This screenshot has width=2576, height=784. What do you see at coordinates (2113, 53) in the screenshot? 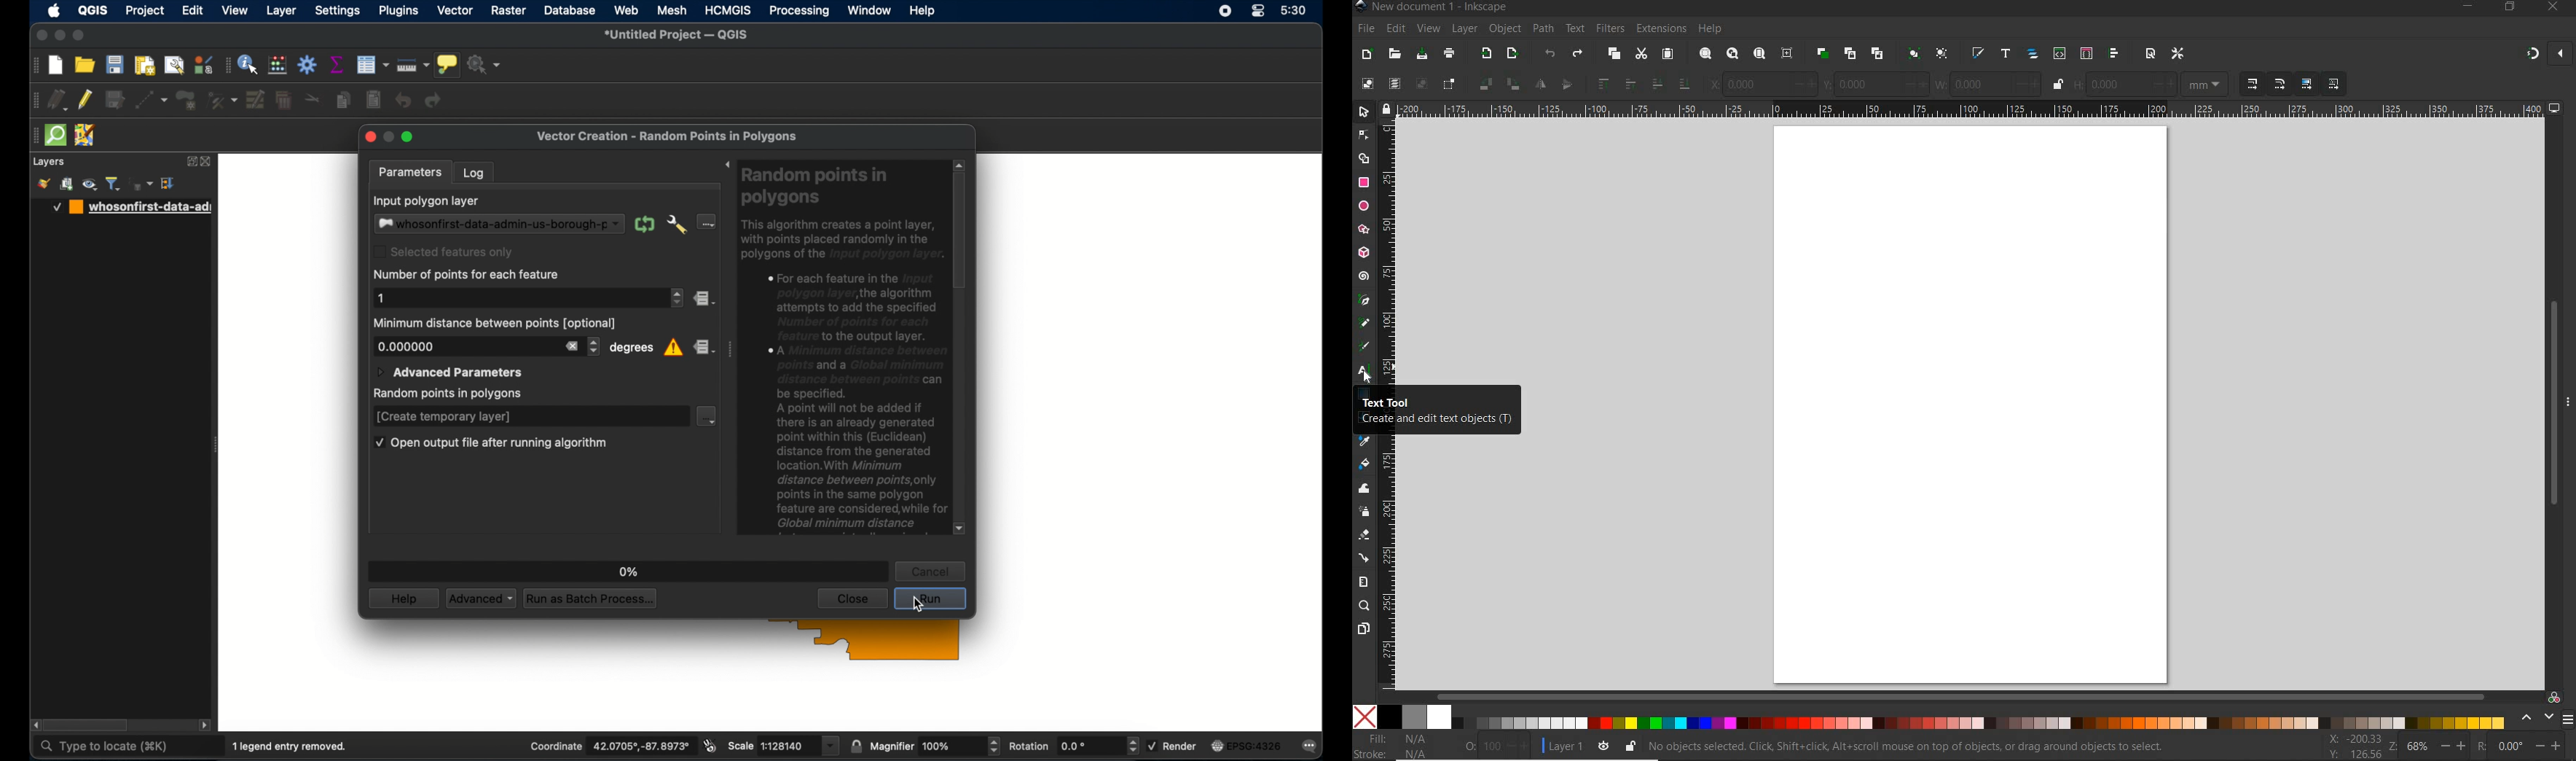
I see `open align and distribute` at bounding box center [2113, 53].